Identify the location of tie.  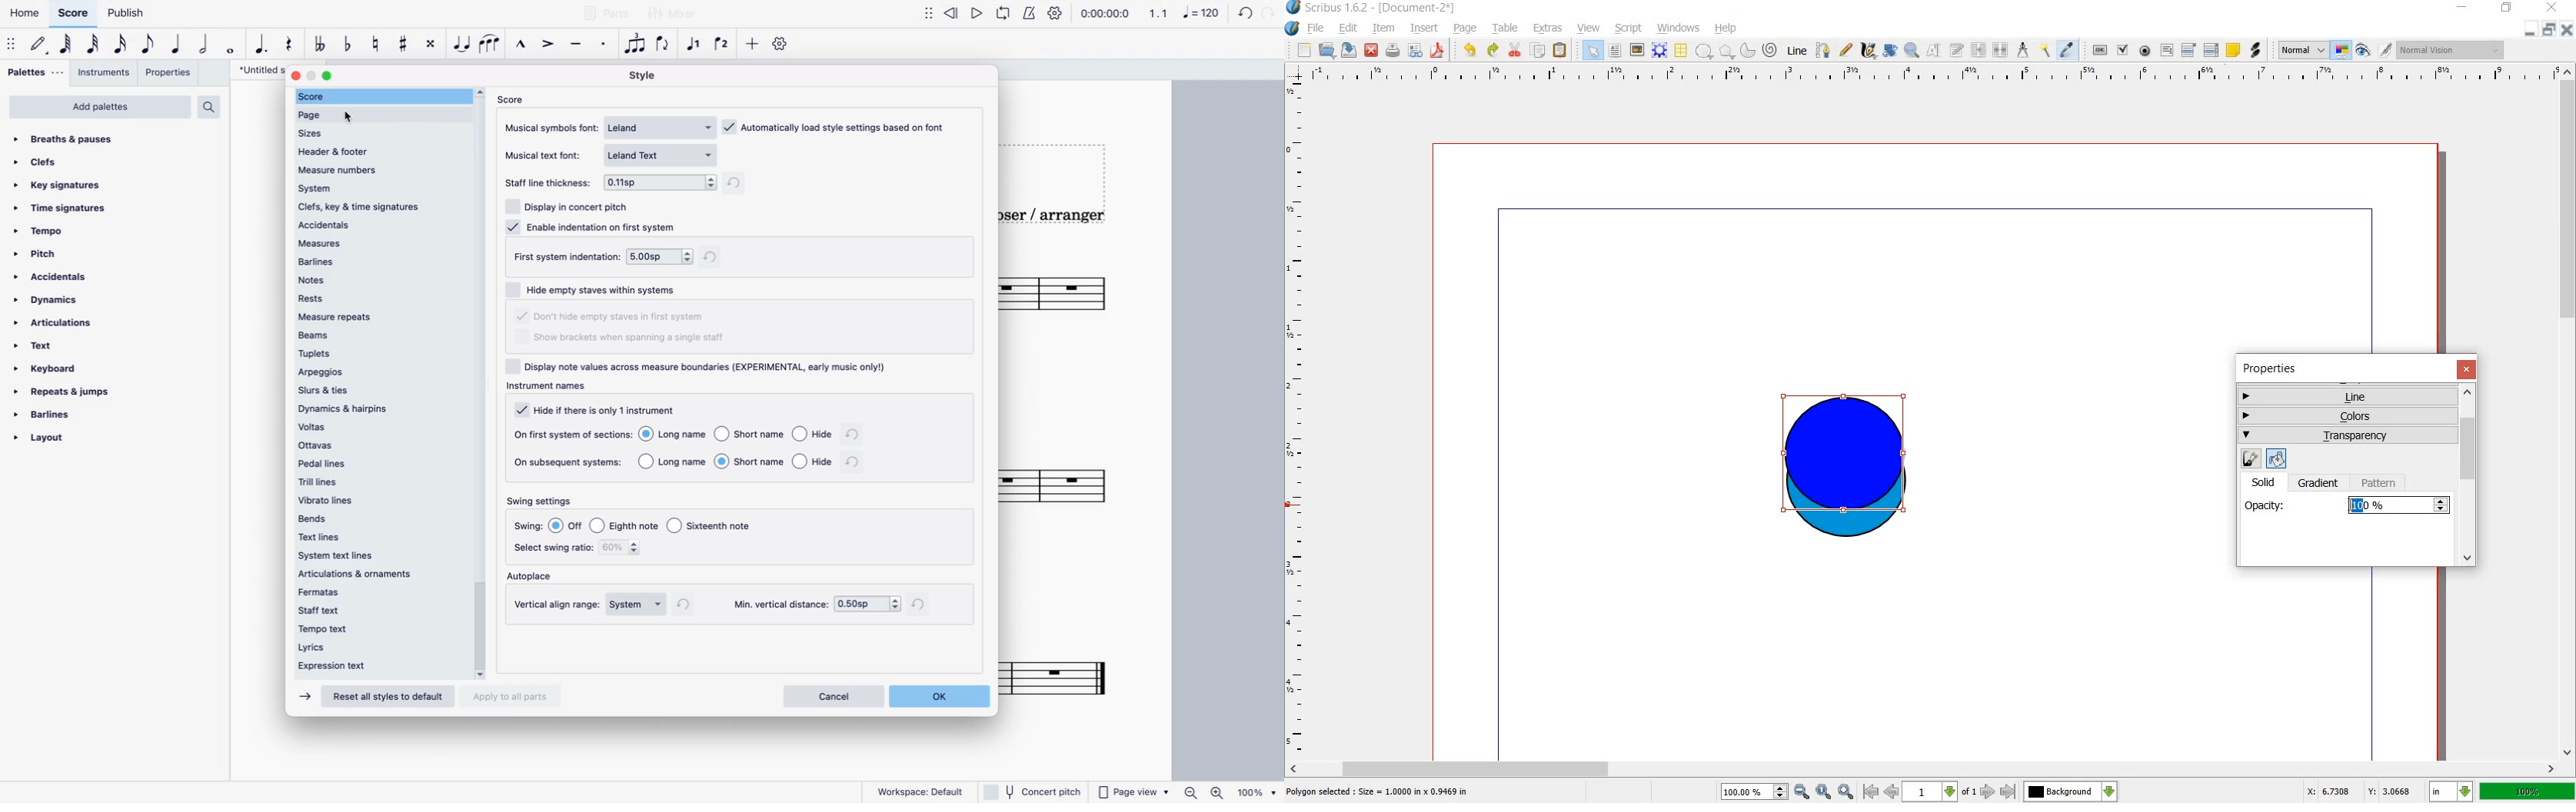
(463, 47).